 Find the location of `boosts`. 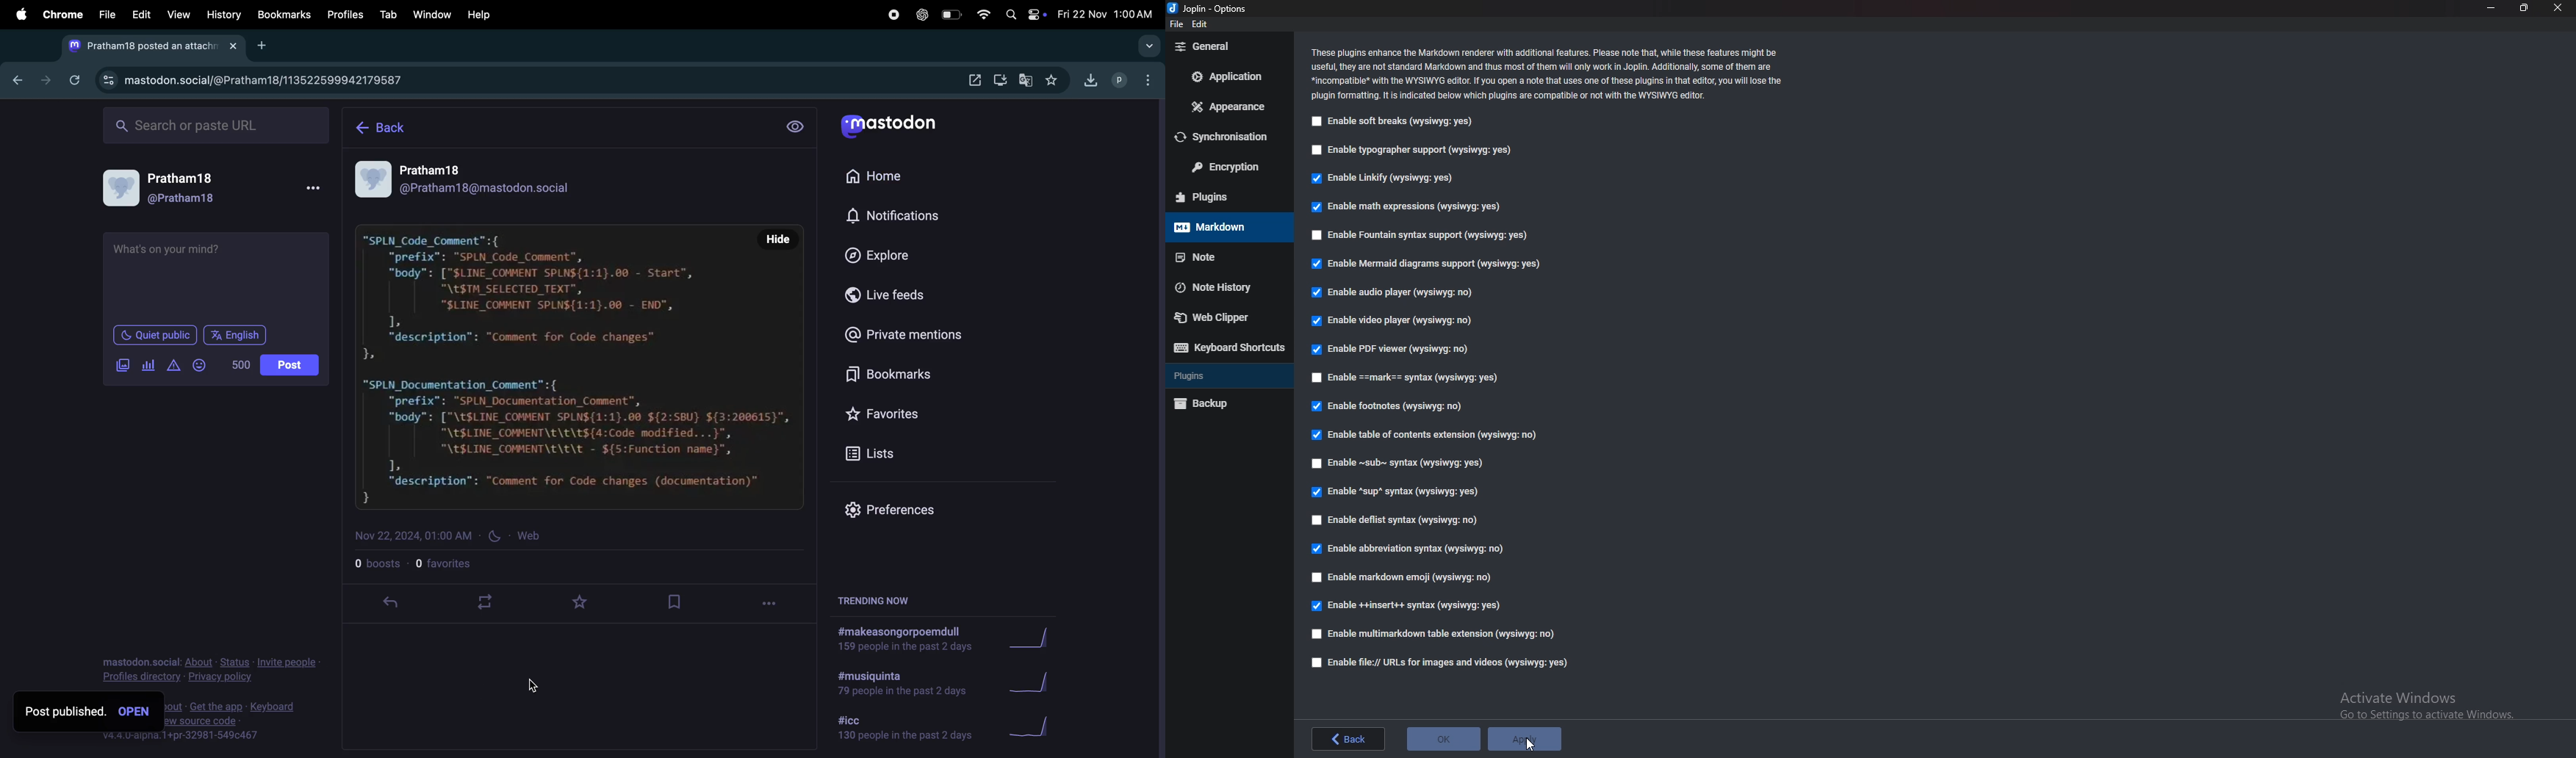

boosts is located at coordinates (378, 565).